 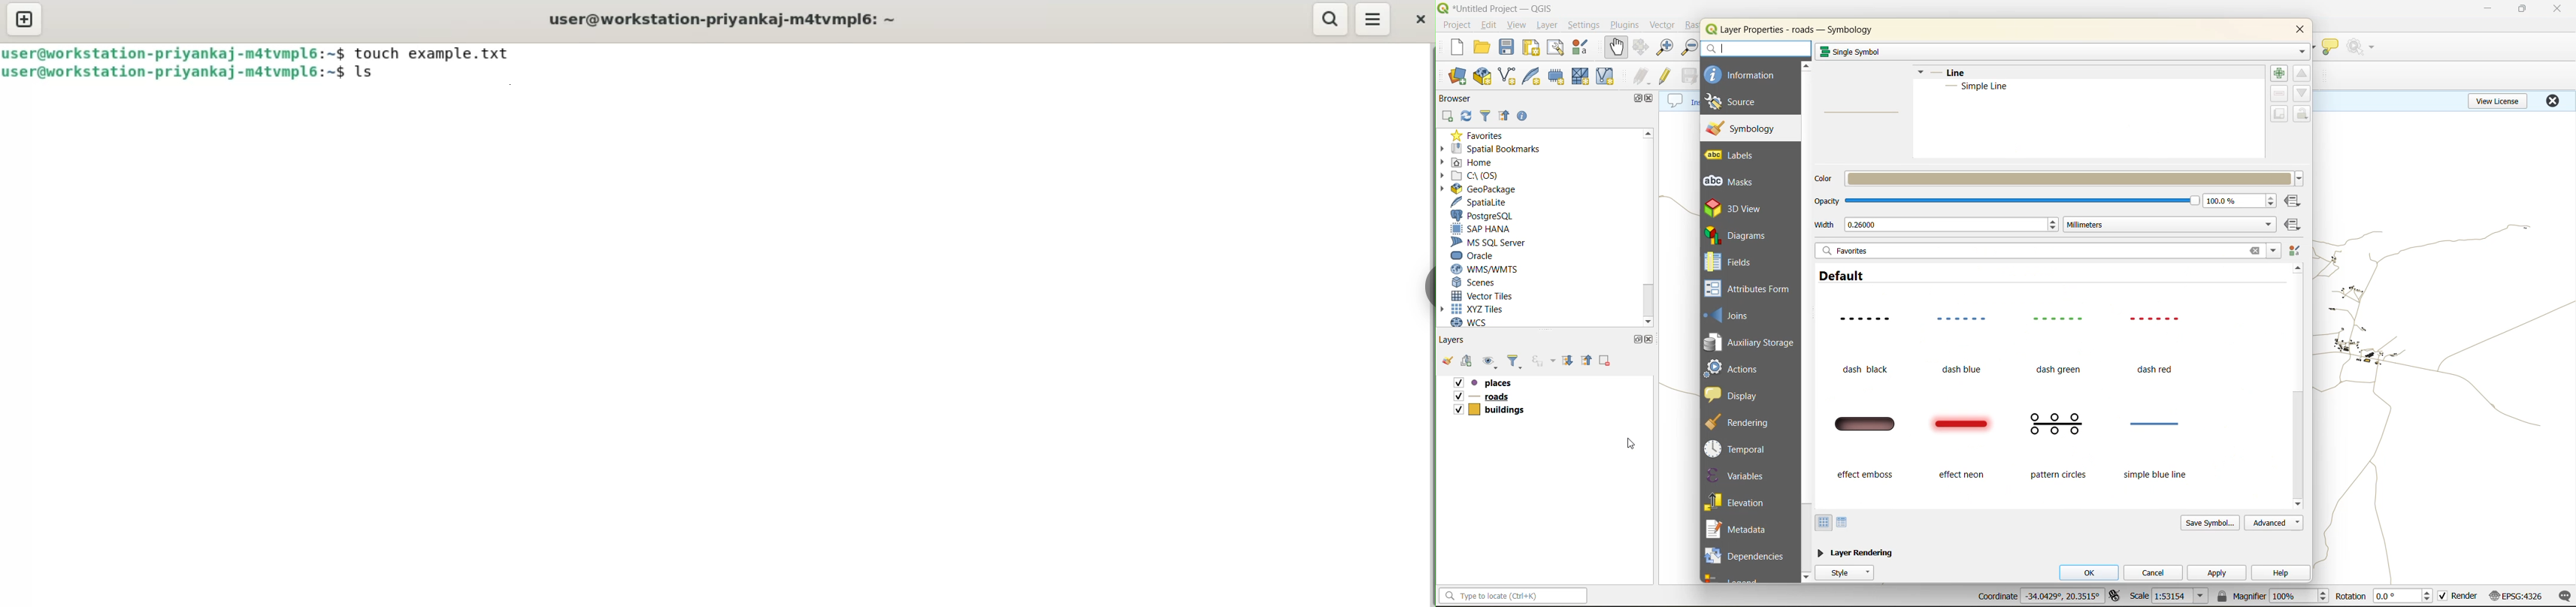 What do you see at coordinates (2299, 444) in the screenshot?
I see `vertical scroll bar` at bounding box center [2299, 444].